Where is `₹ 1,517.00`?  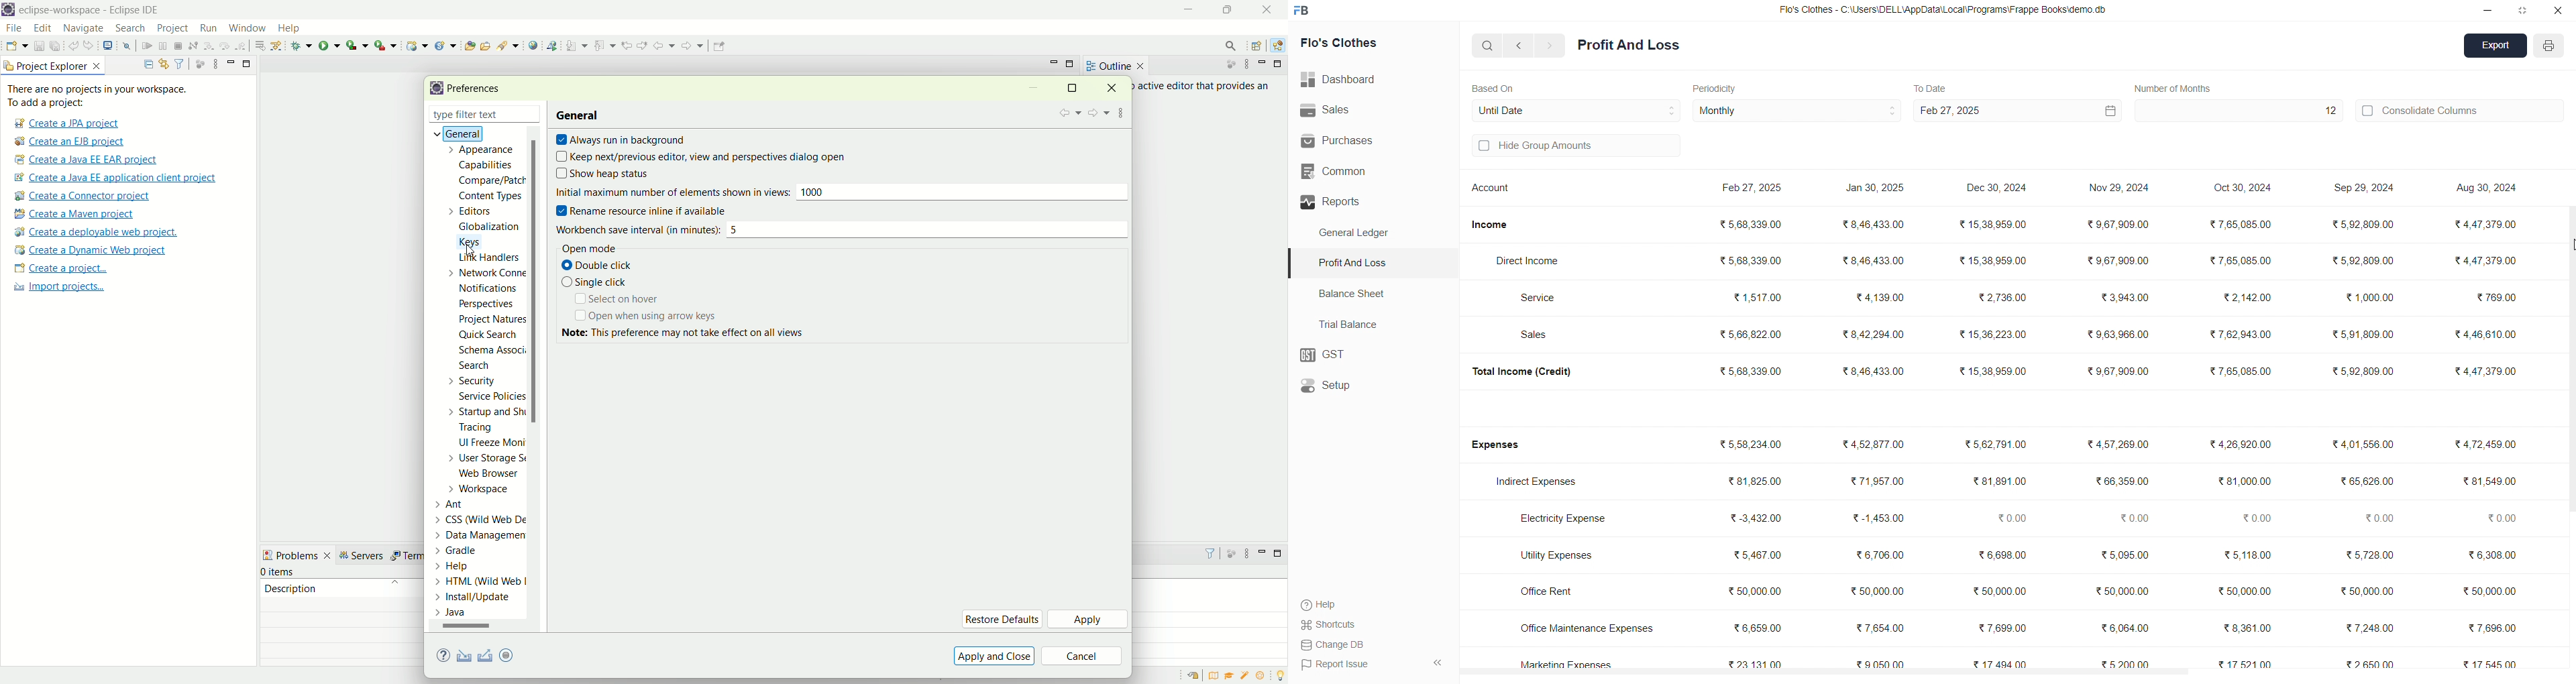
₹ 1,517.00 is located at coordinates (1758, 296).